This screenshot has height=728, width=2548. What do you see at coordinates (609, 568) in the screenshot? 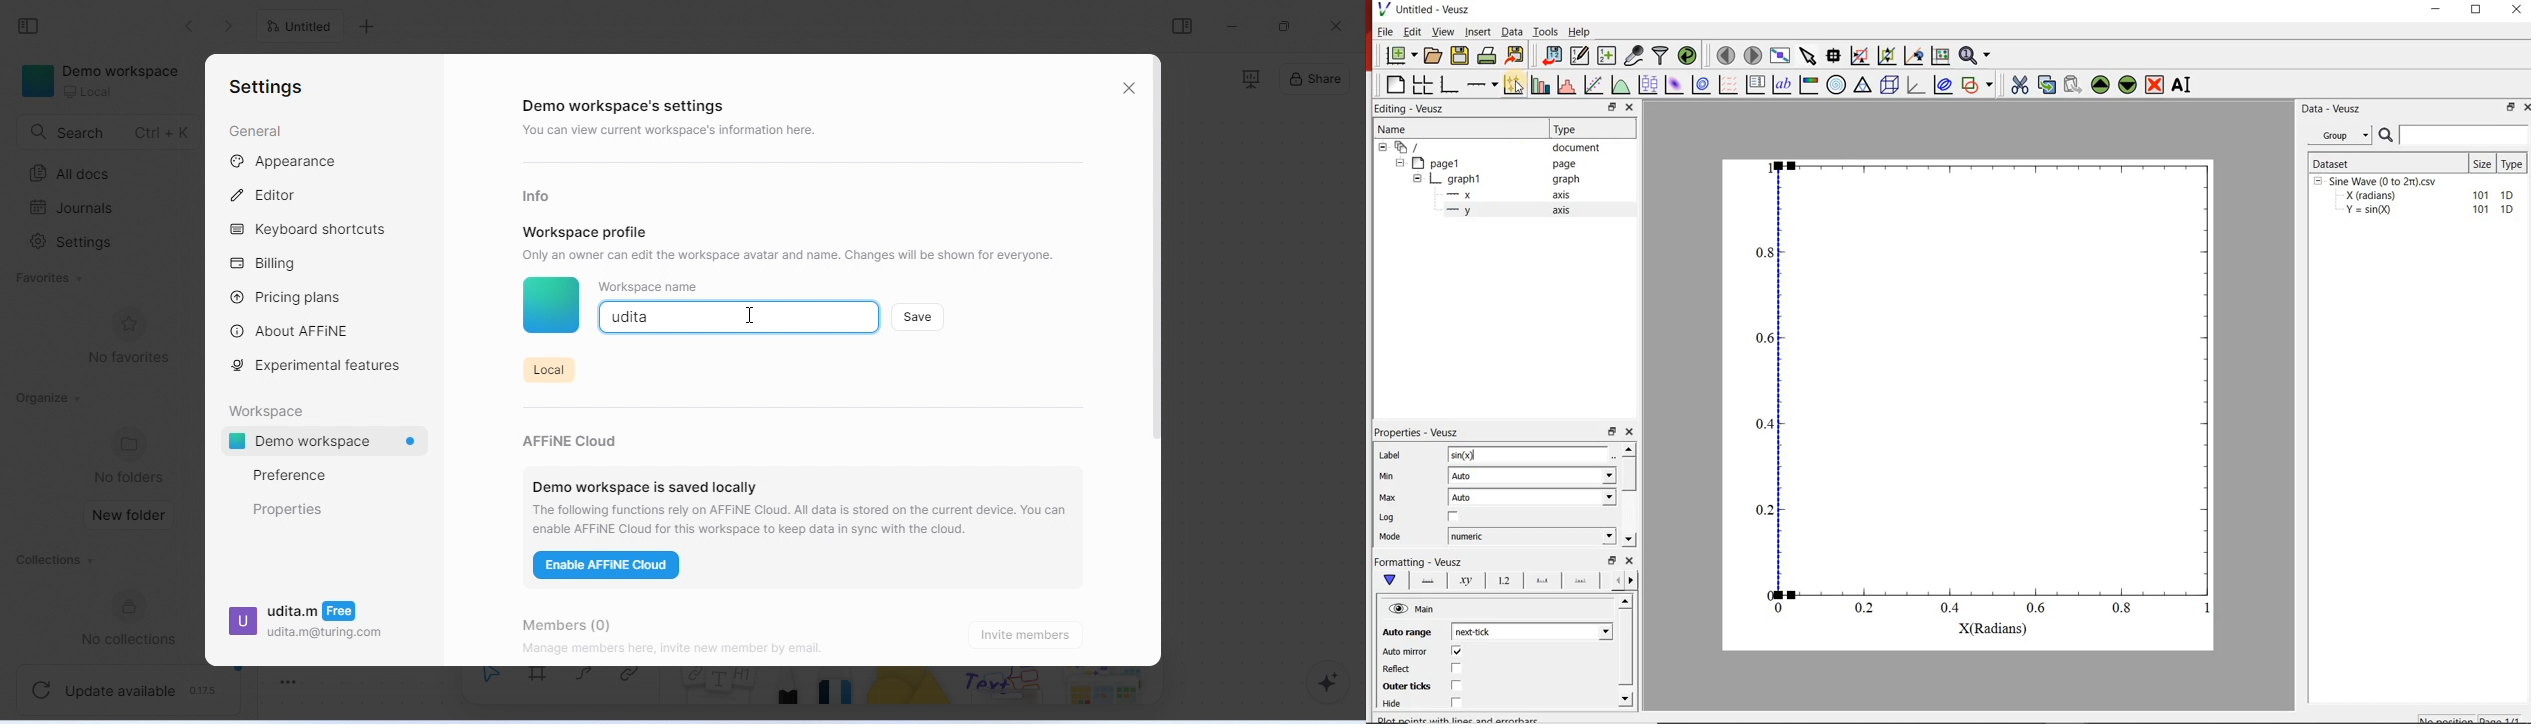
I see `enable affine cloud` at bounding box center [609, 568].